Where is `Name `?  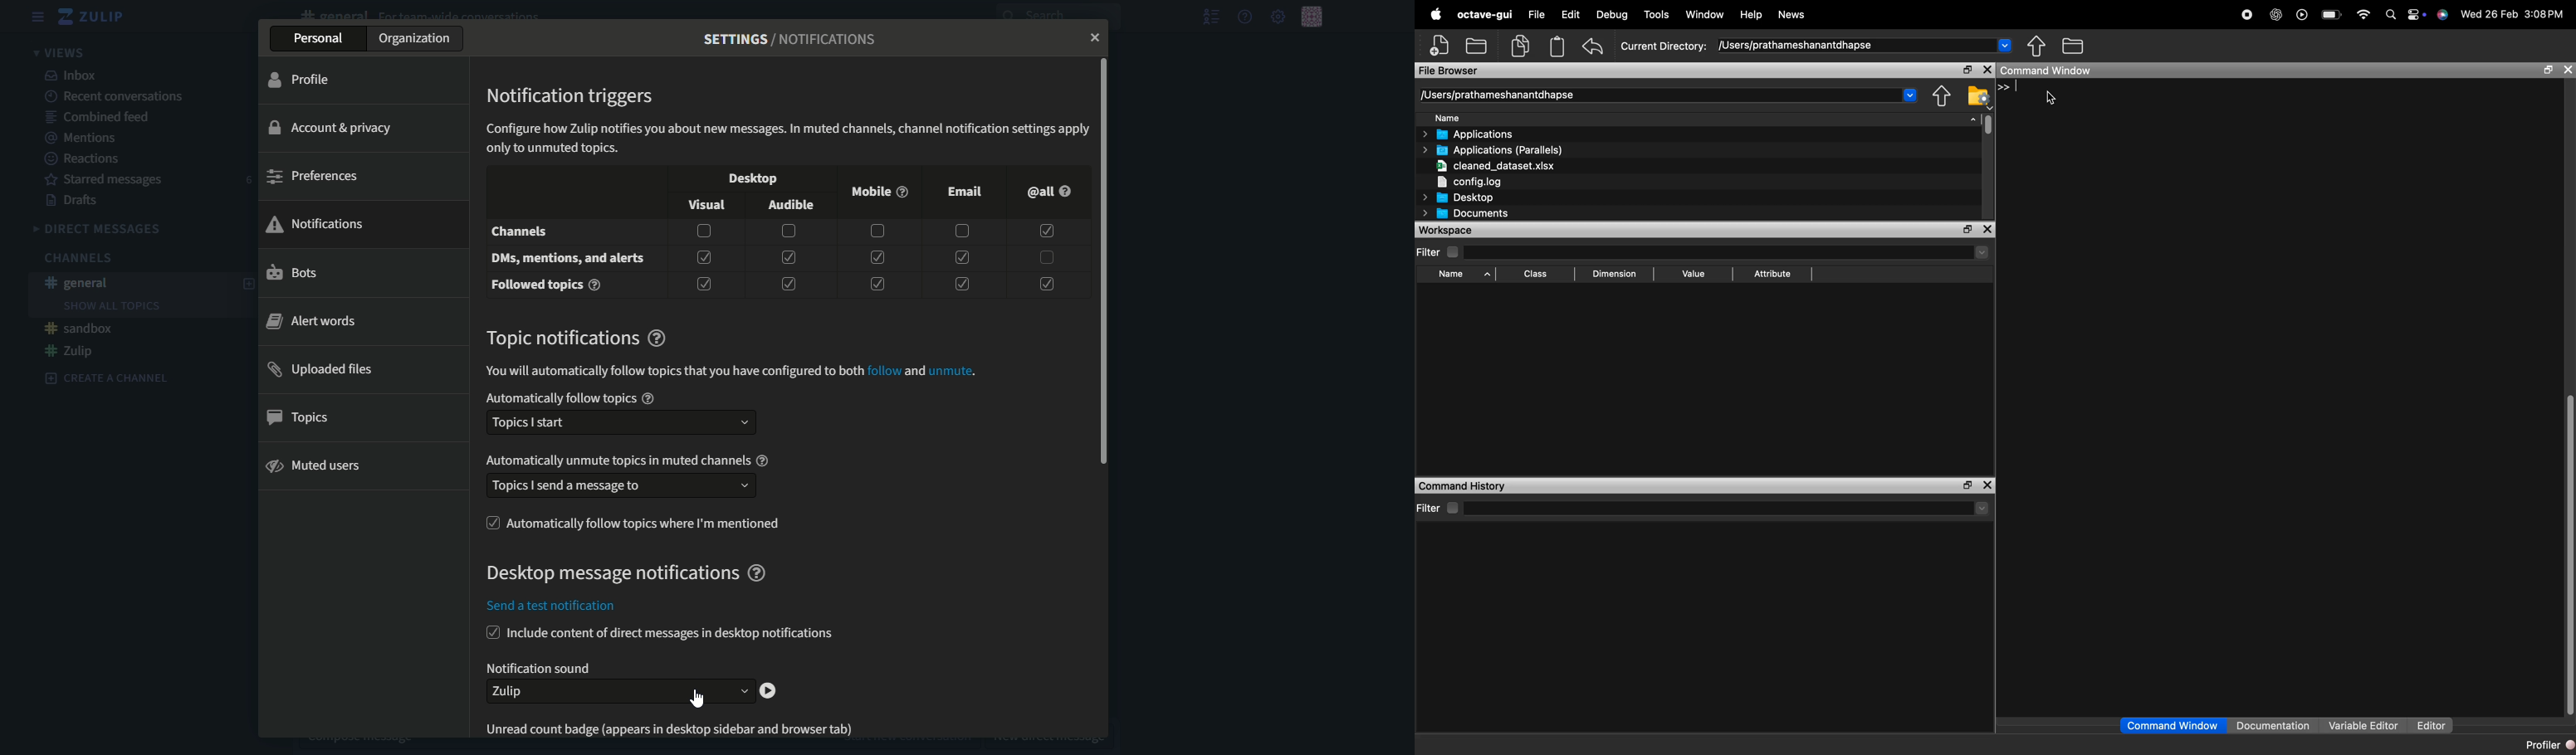
Name  is located at coordinates (1461, 275).